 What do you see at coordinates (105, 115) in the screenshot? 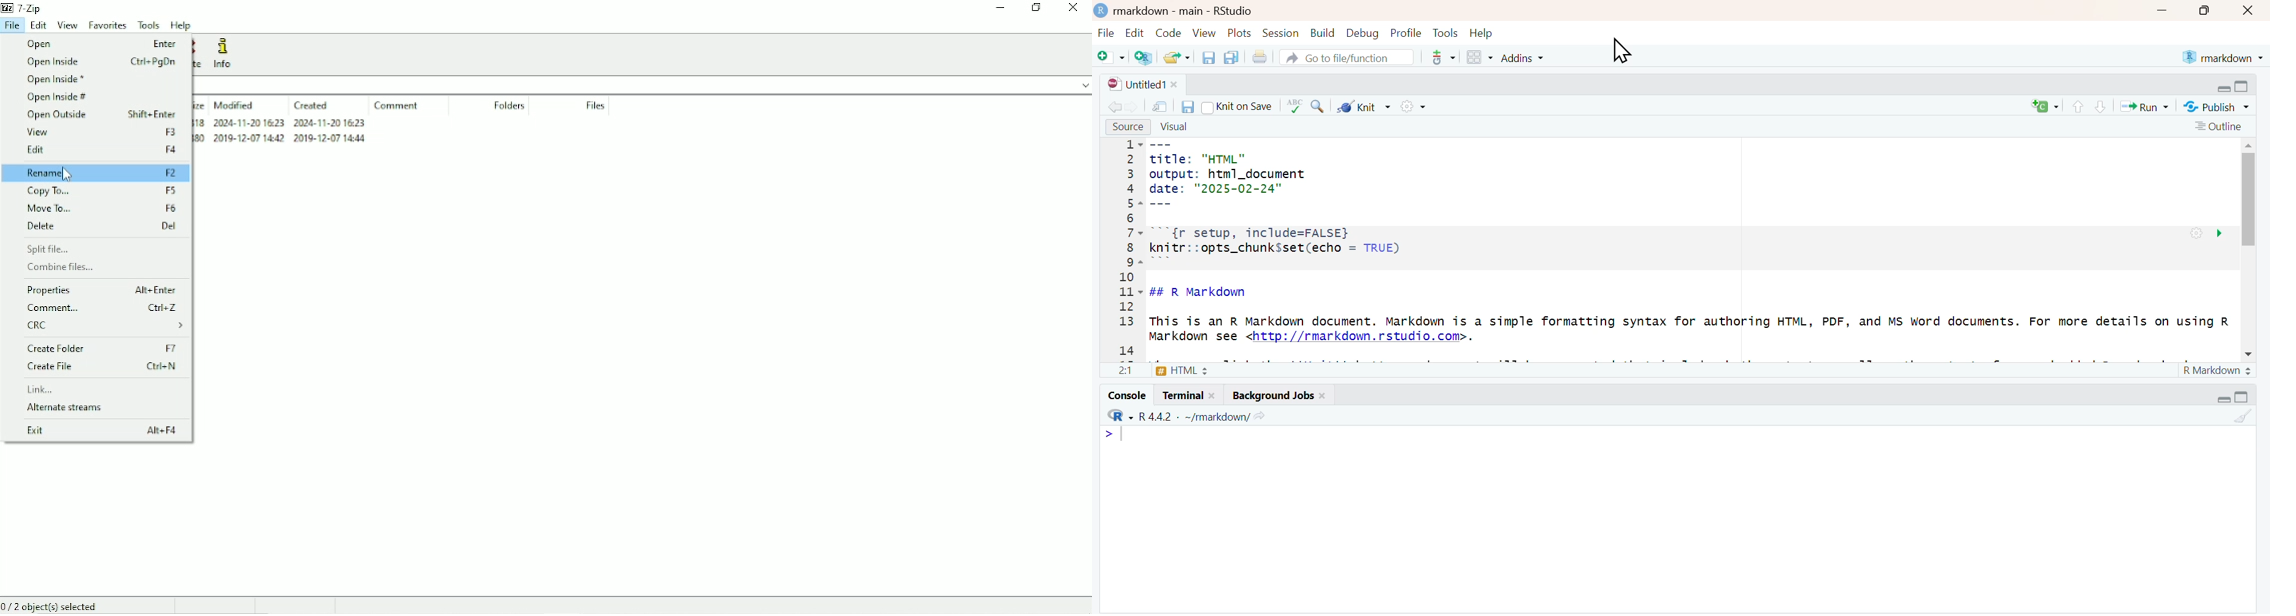
I see `Open Outside` at bounding box center [105, 115].